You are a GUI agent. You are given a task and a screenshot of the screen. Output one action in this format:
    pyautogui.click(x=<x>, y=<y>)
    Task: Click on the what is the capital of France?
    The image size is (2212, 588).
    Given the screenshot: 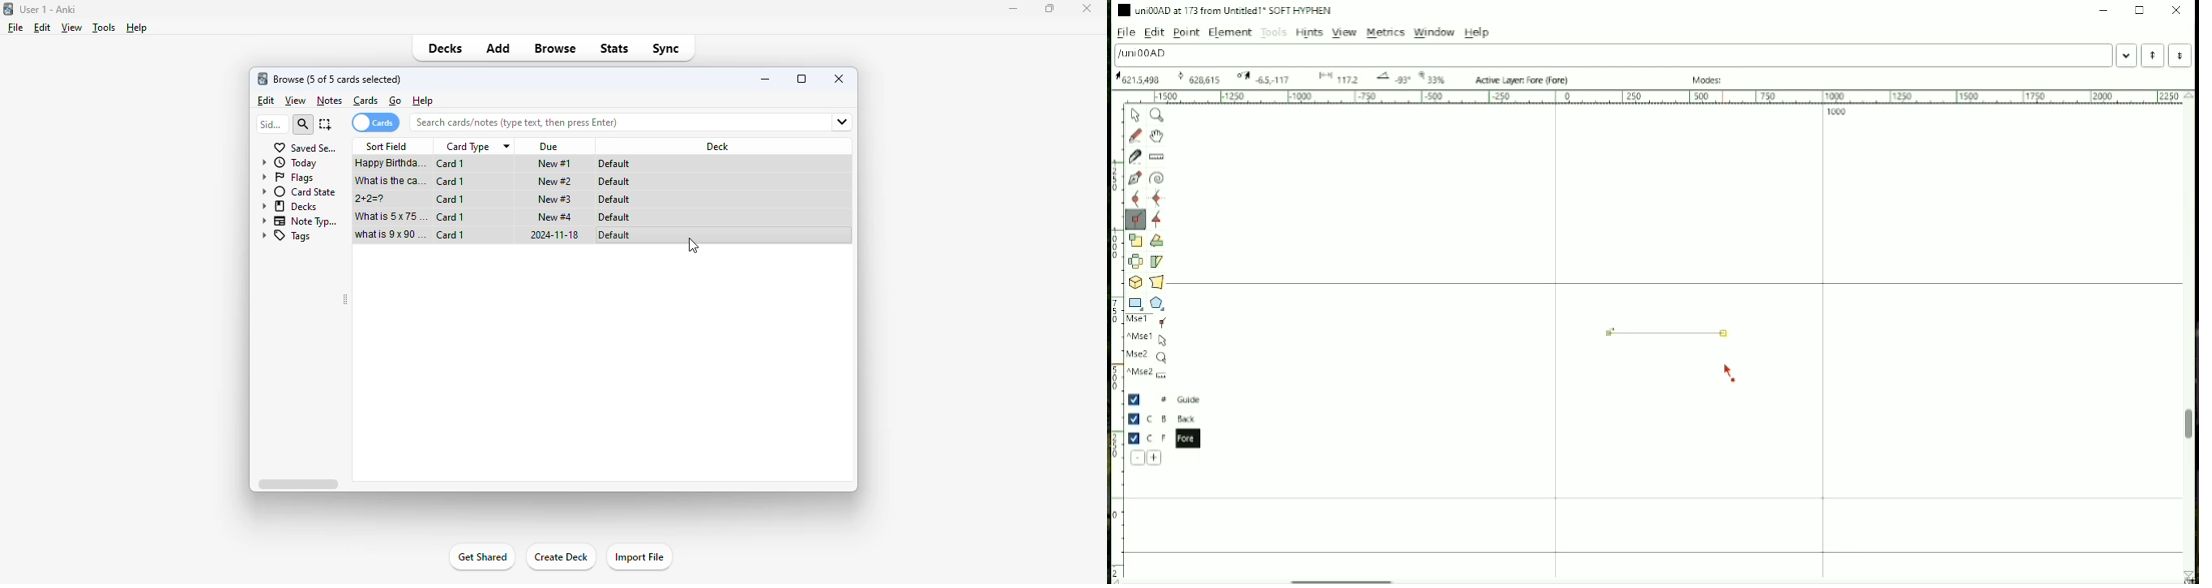 What is the action you would take?
    pyautogui.click(x=390, y=181)
    